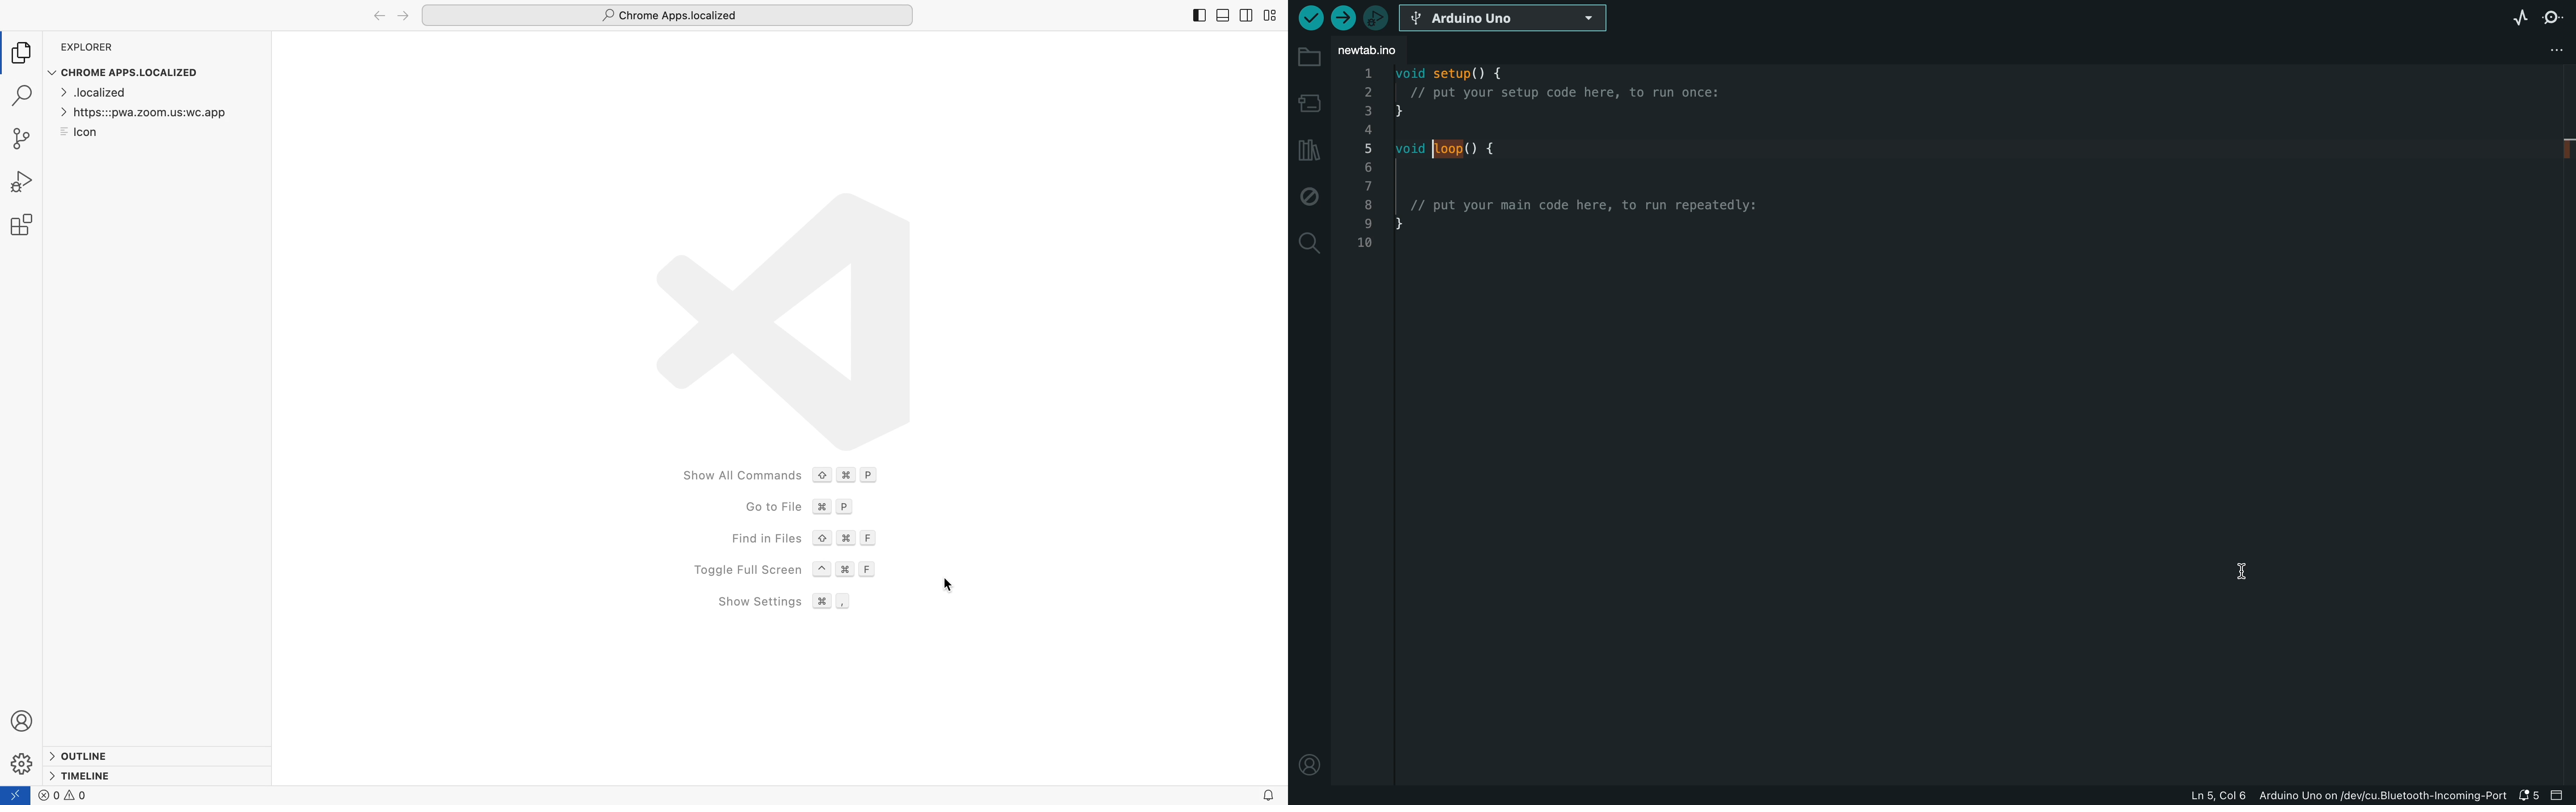 The image size is (2576, 812). What do you see at coordinates (25, 183) in the screenshot?
I see `run and debug` at bounding box center [25, 183].